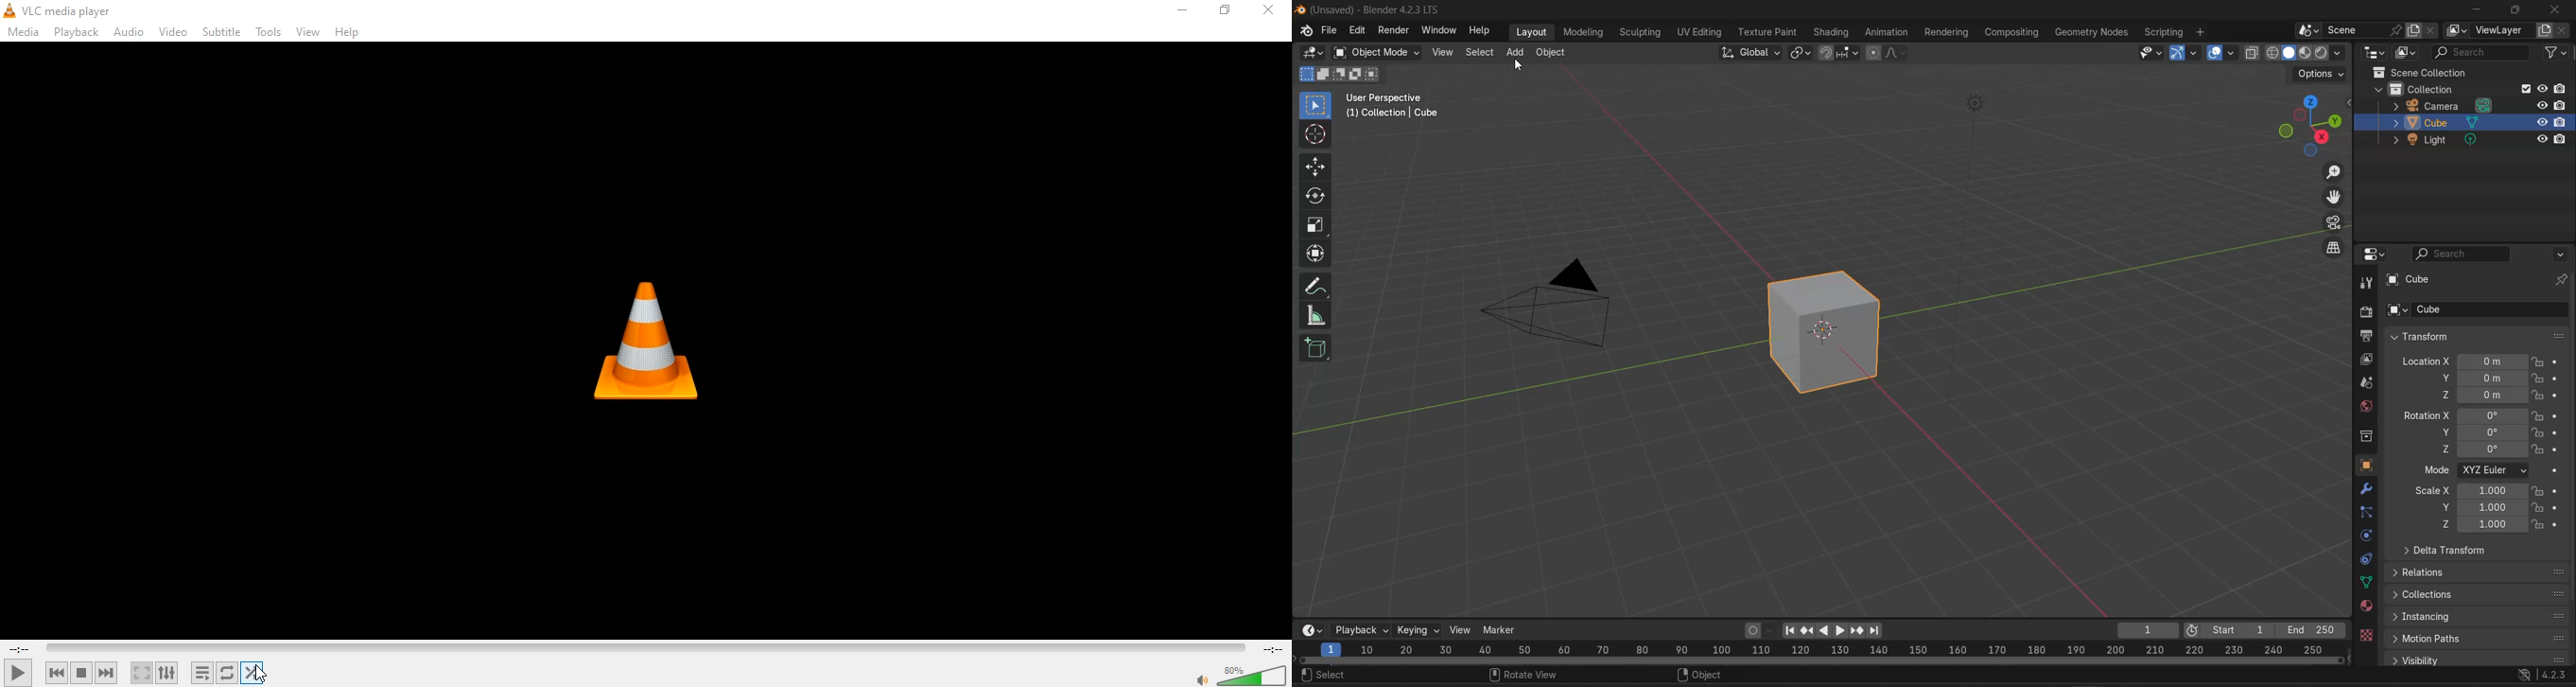 The width and height of the screenshot is (2576, 700). I want to click on hide in view port, so click(2543, 89).